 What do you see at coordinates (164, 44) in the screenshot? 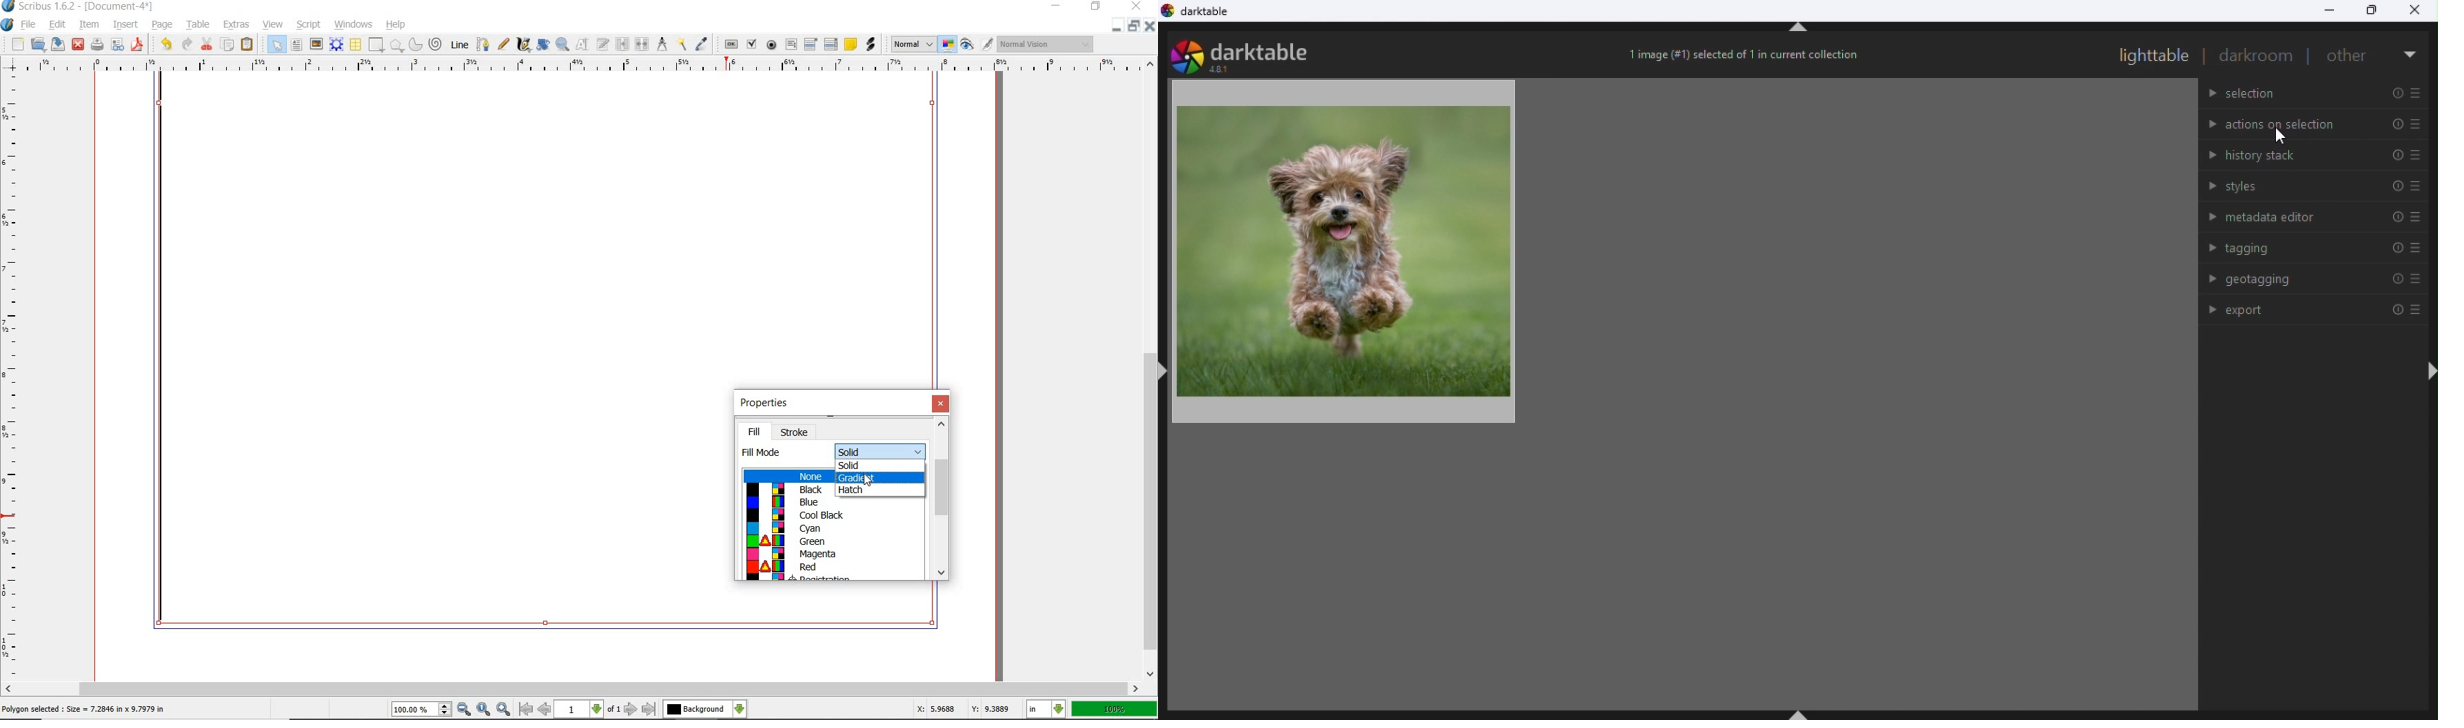
I see `undo` at bounding box center [164, 44].